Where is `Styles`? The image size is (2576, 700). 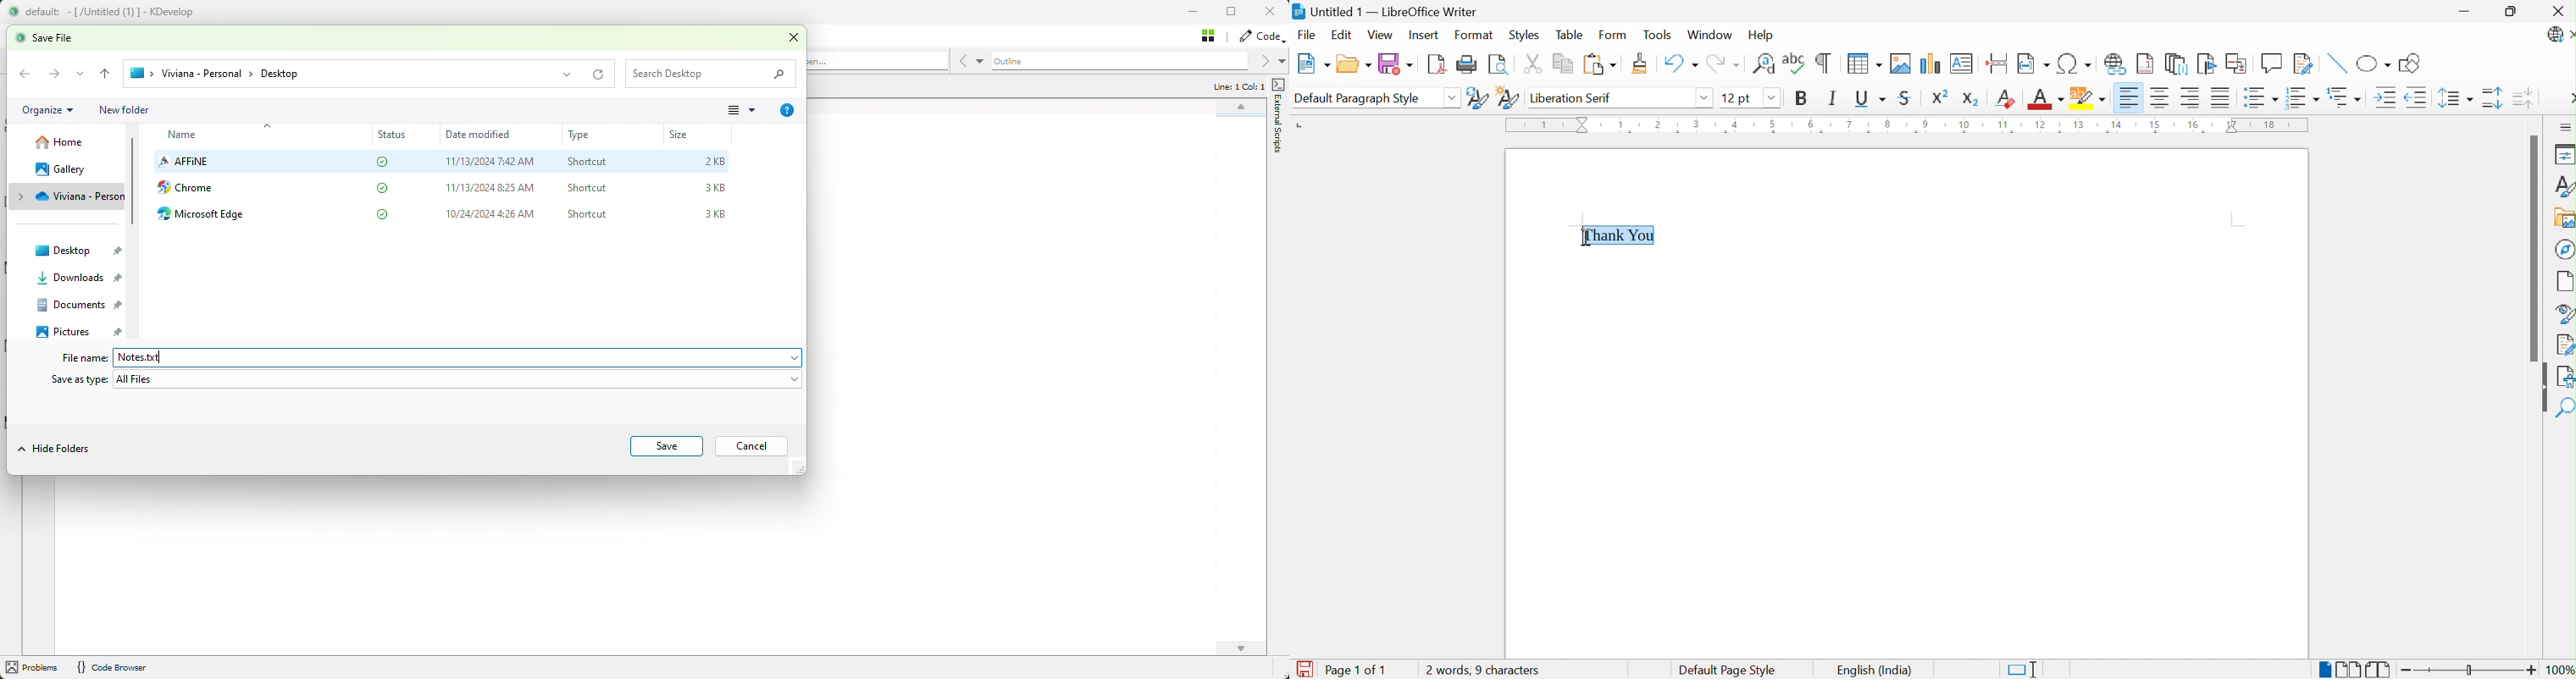
Styles is located at coordinates (2560, 185).